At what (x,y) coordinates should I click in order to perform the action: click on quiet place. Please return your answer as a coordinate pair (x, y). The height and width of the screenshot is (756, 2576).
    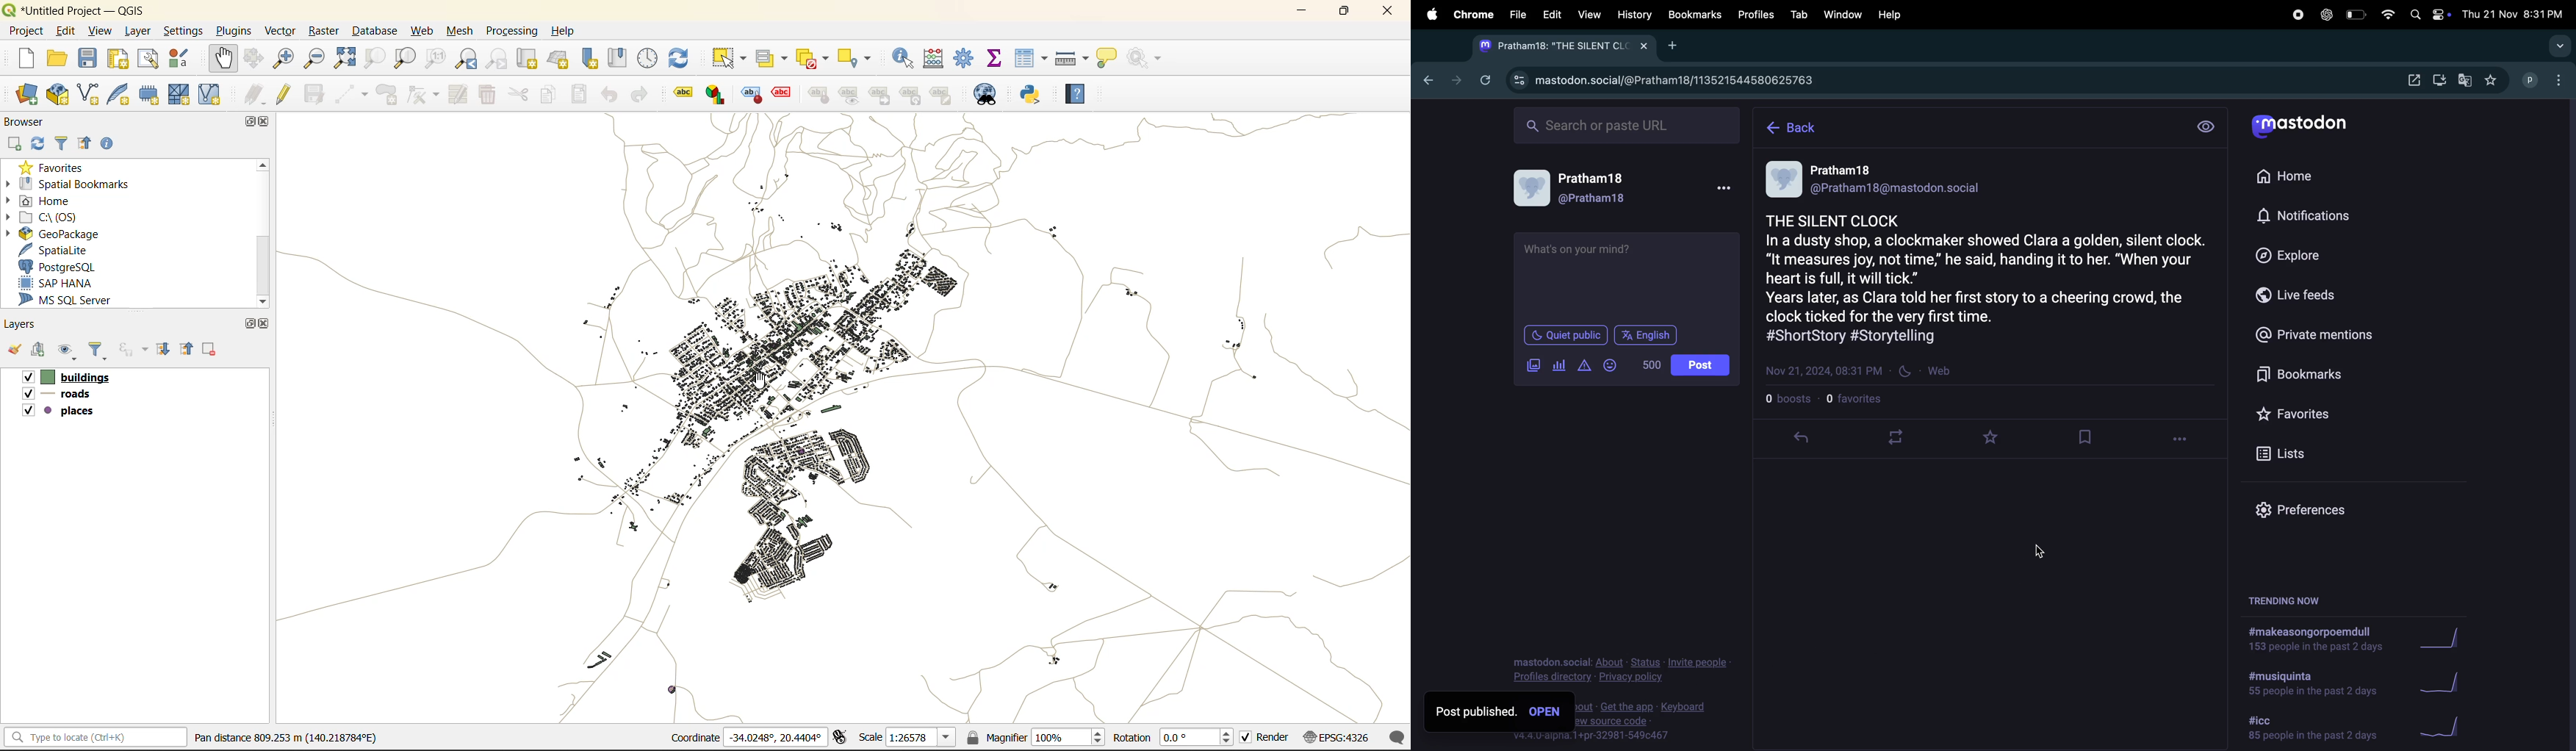
    Looking at the image, I should click on (1570, 333).